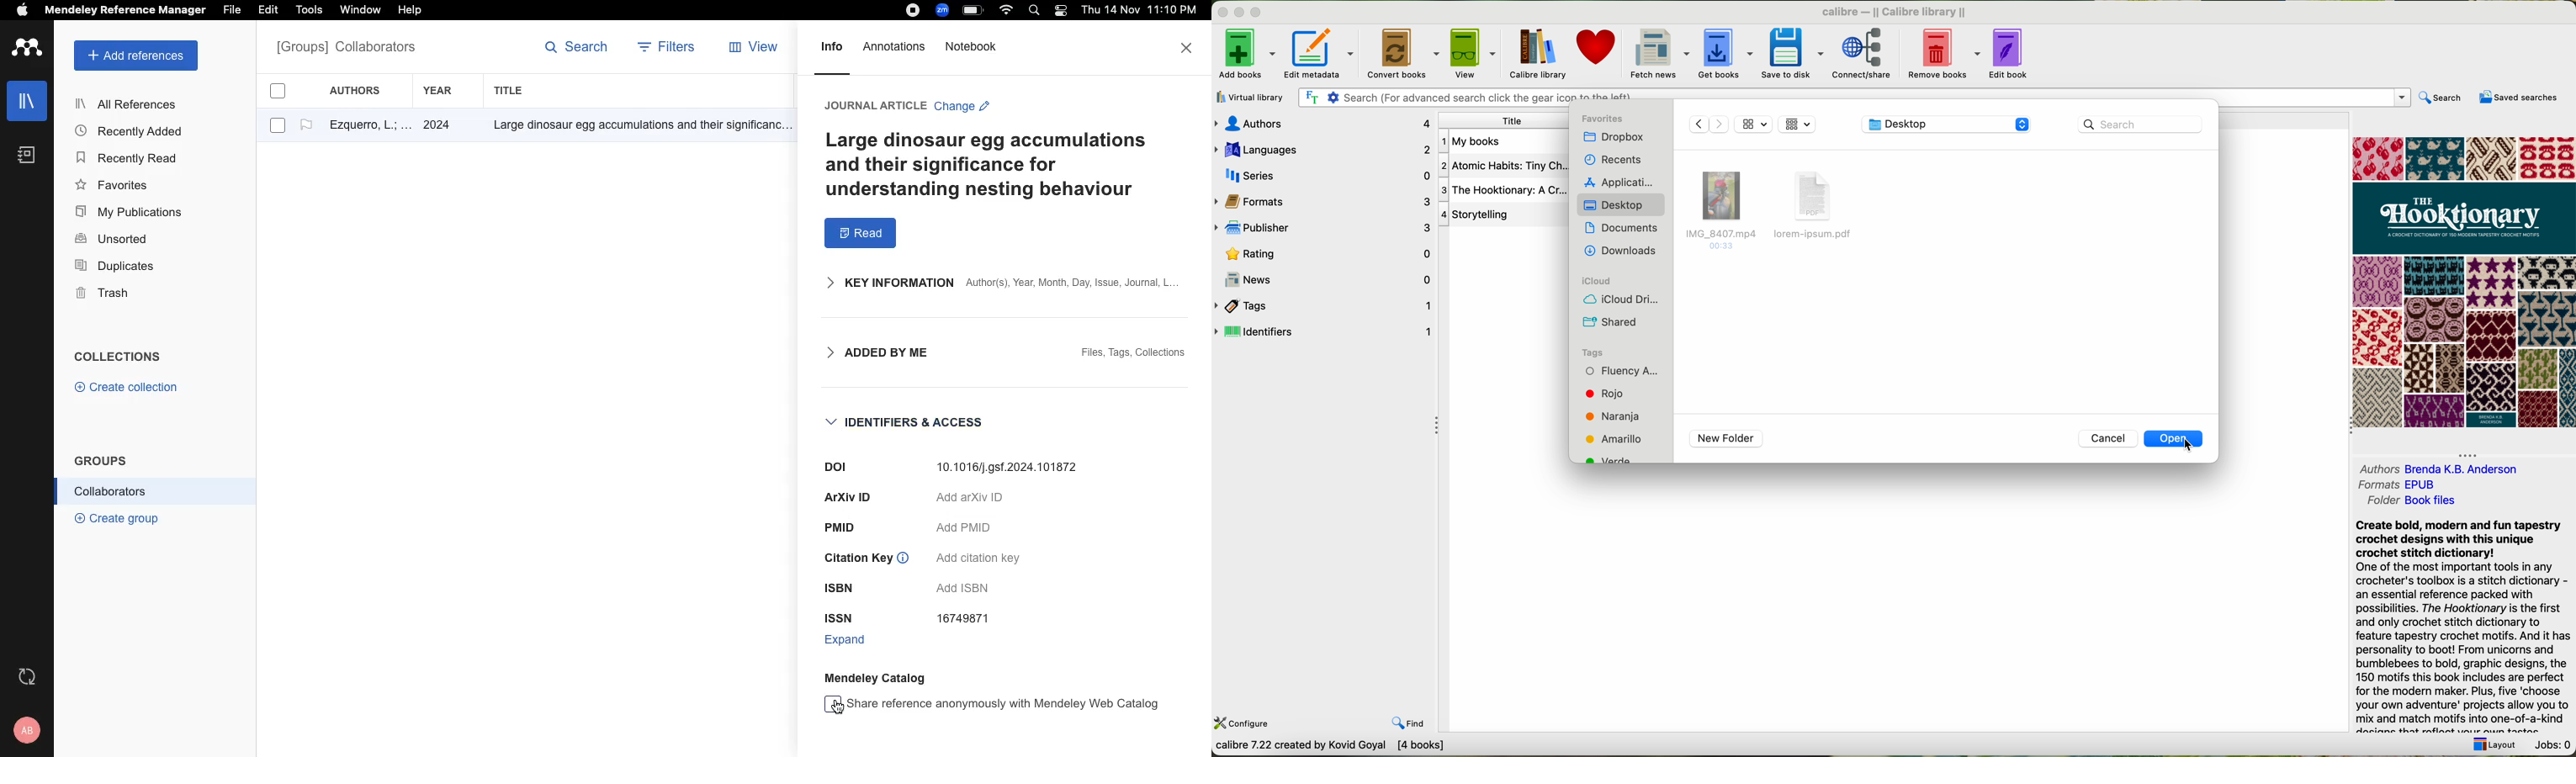 The height and width of the screenshot is (784, 2576). What do you see at coordinates (1596, 352) in the screenshot?
I see `tags` at bounding box center [1596, 352].